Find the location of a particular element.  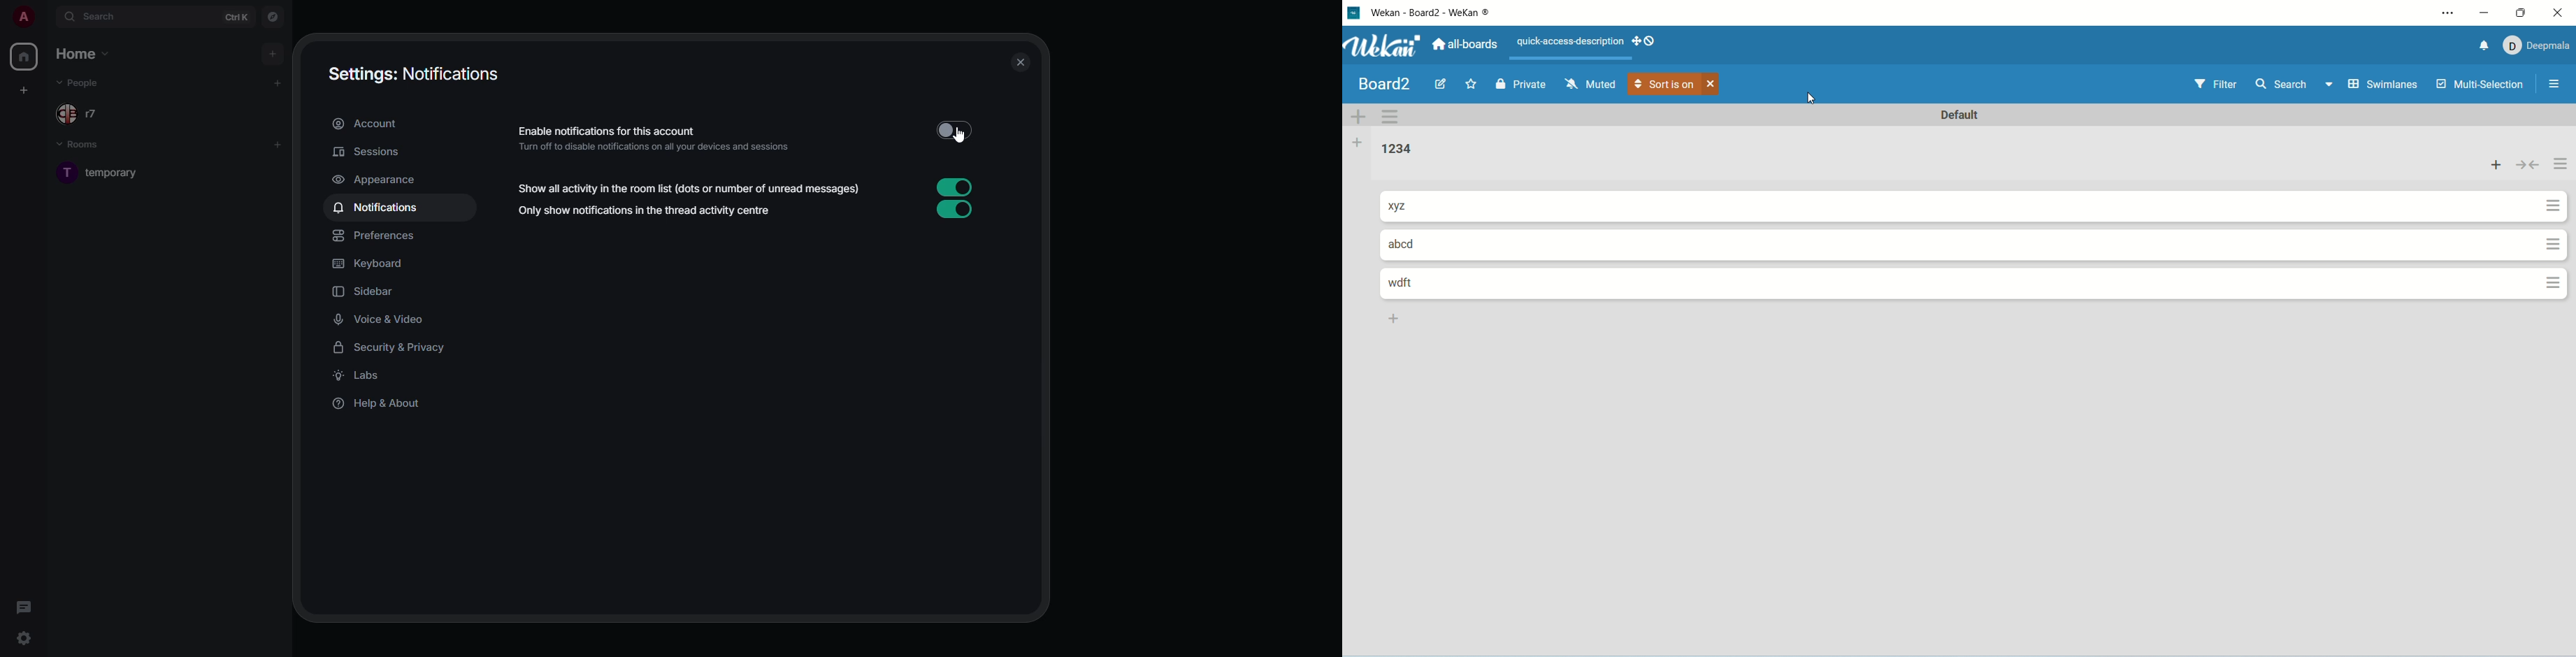

help & about is located at coordinates (382, 405).